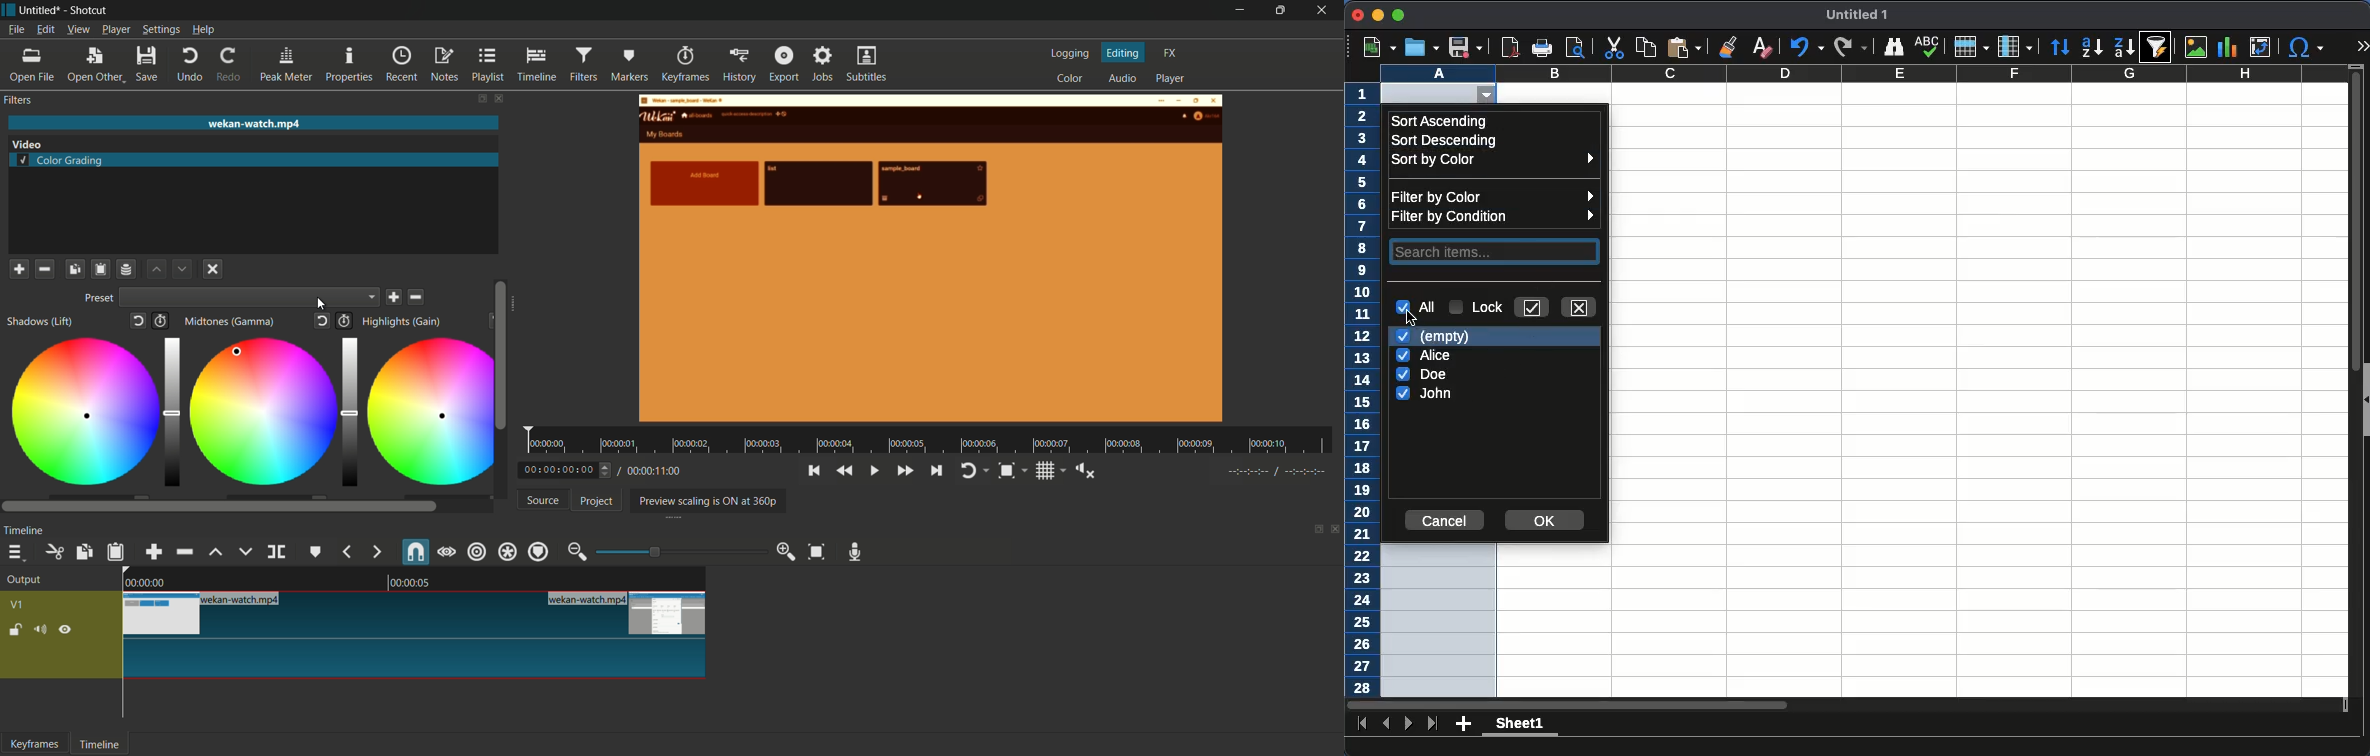  What do you see at coordinates (237, 349) in the screenshot?
I see `cursor` at bounding box center [237, 349].